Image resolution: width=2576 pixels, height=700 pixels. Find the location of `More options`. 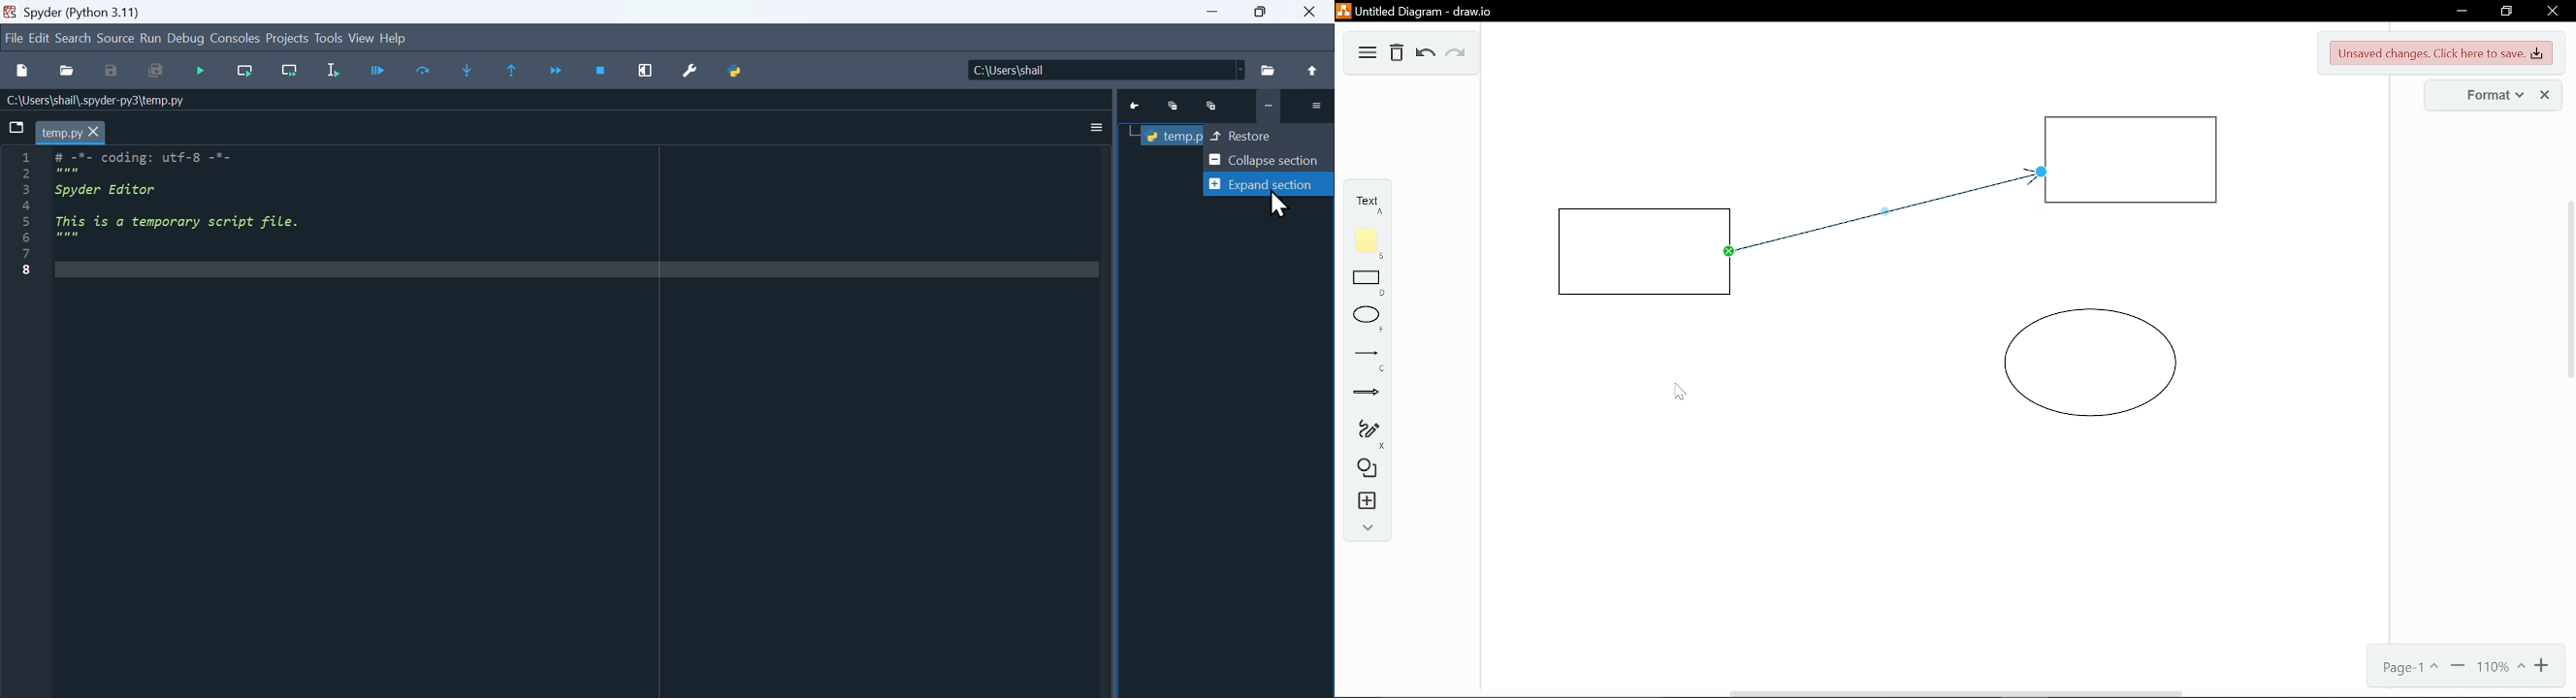

More options is located at coordinates (1098, 128).